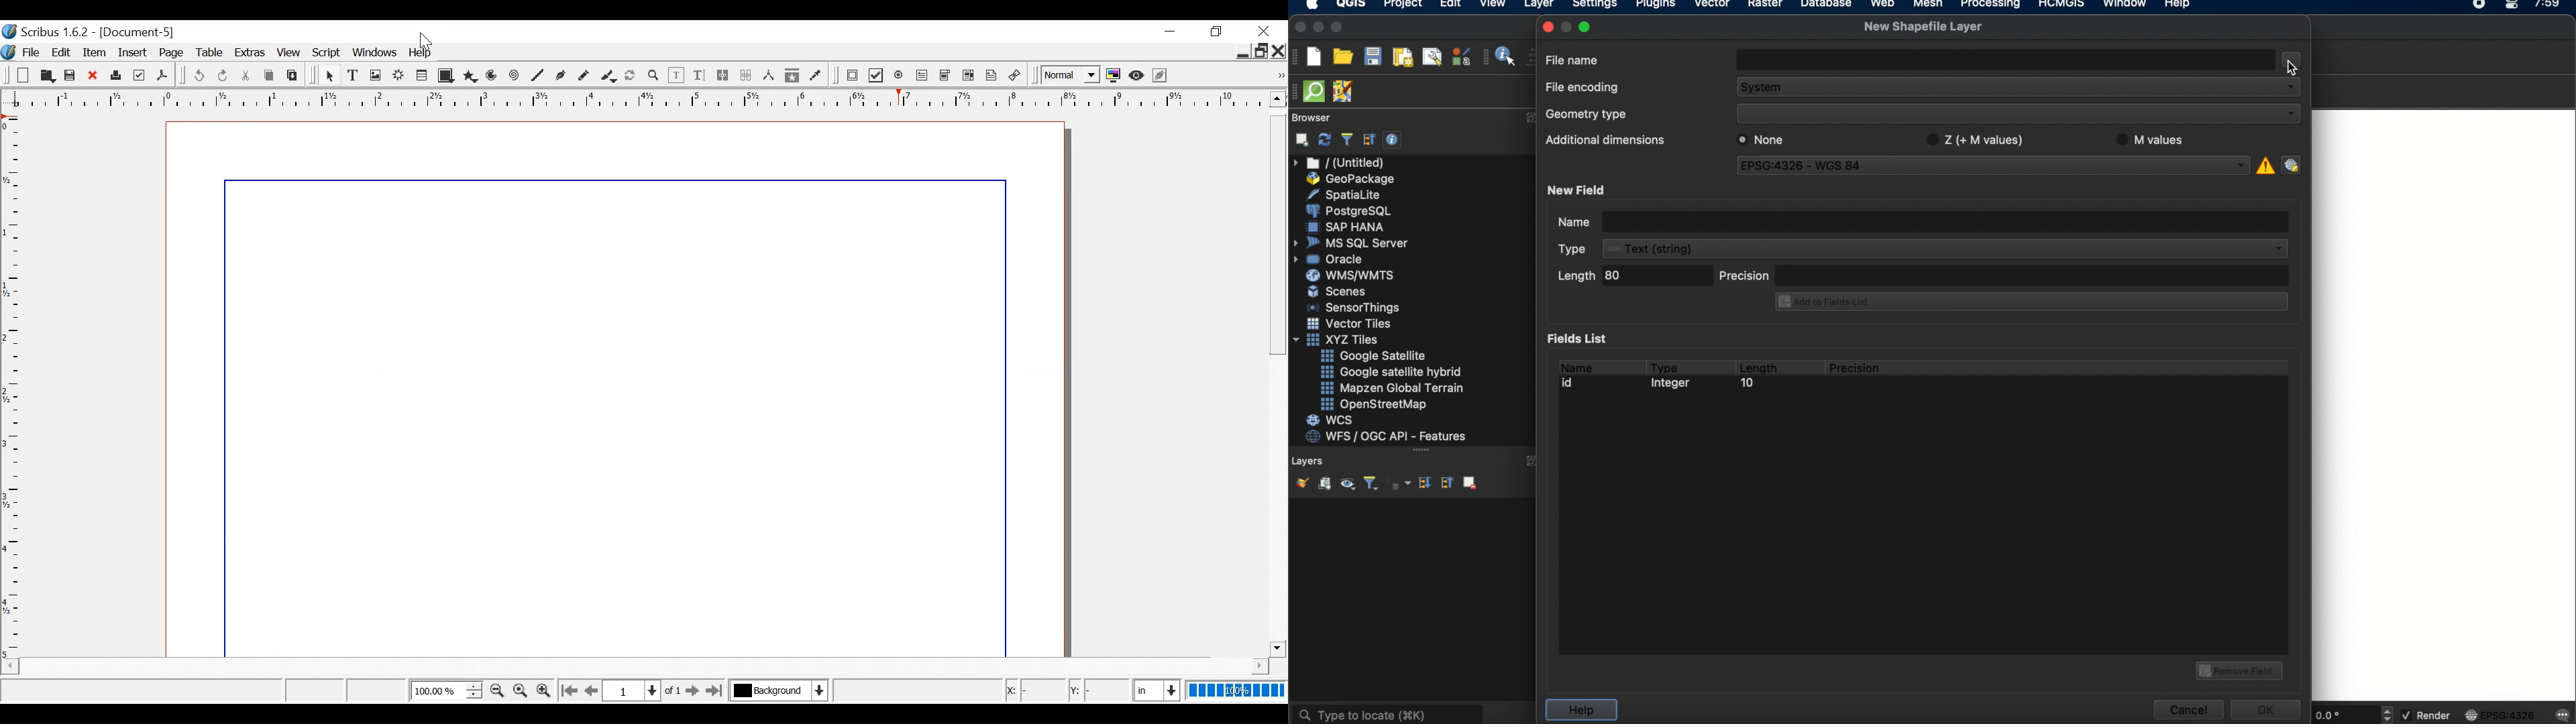 This screenshot has height=728, width=2576. Describe the element at coordinates (1310, 5) in the screenshot. I see `apple logo` at that location.